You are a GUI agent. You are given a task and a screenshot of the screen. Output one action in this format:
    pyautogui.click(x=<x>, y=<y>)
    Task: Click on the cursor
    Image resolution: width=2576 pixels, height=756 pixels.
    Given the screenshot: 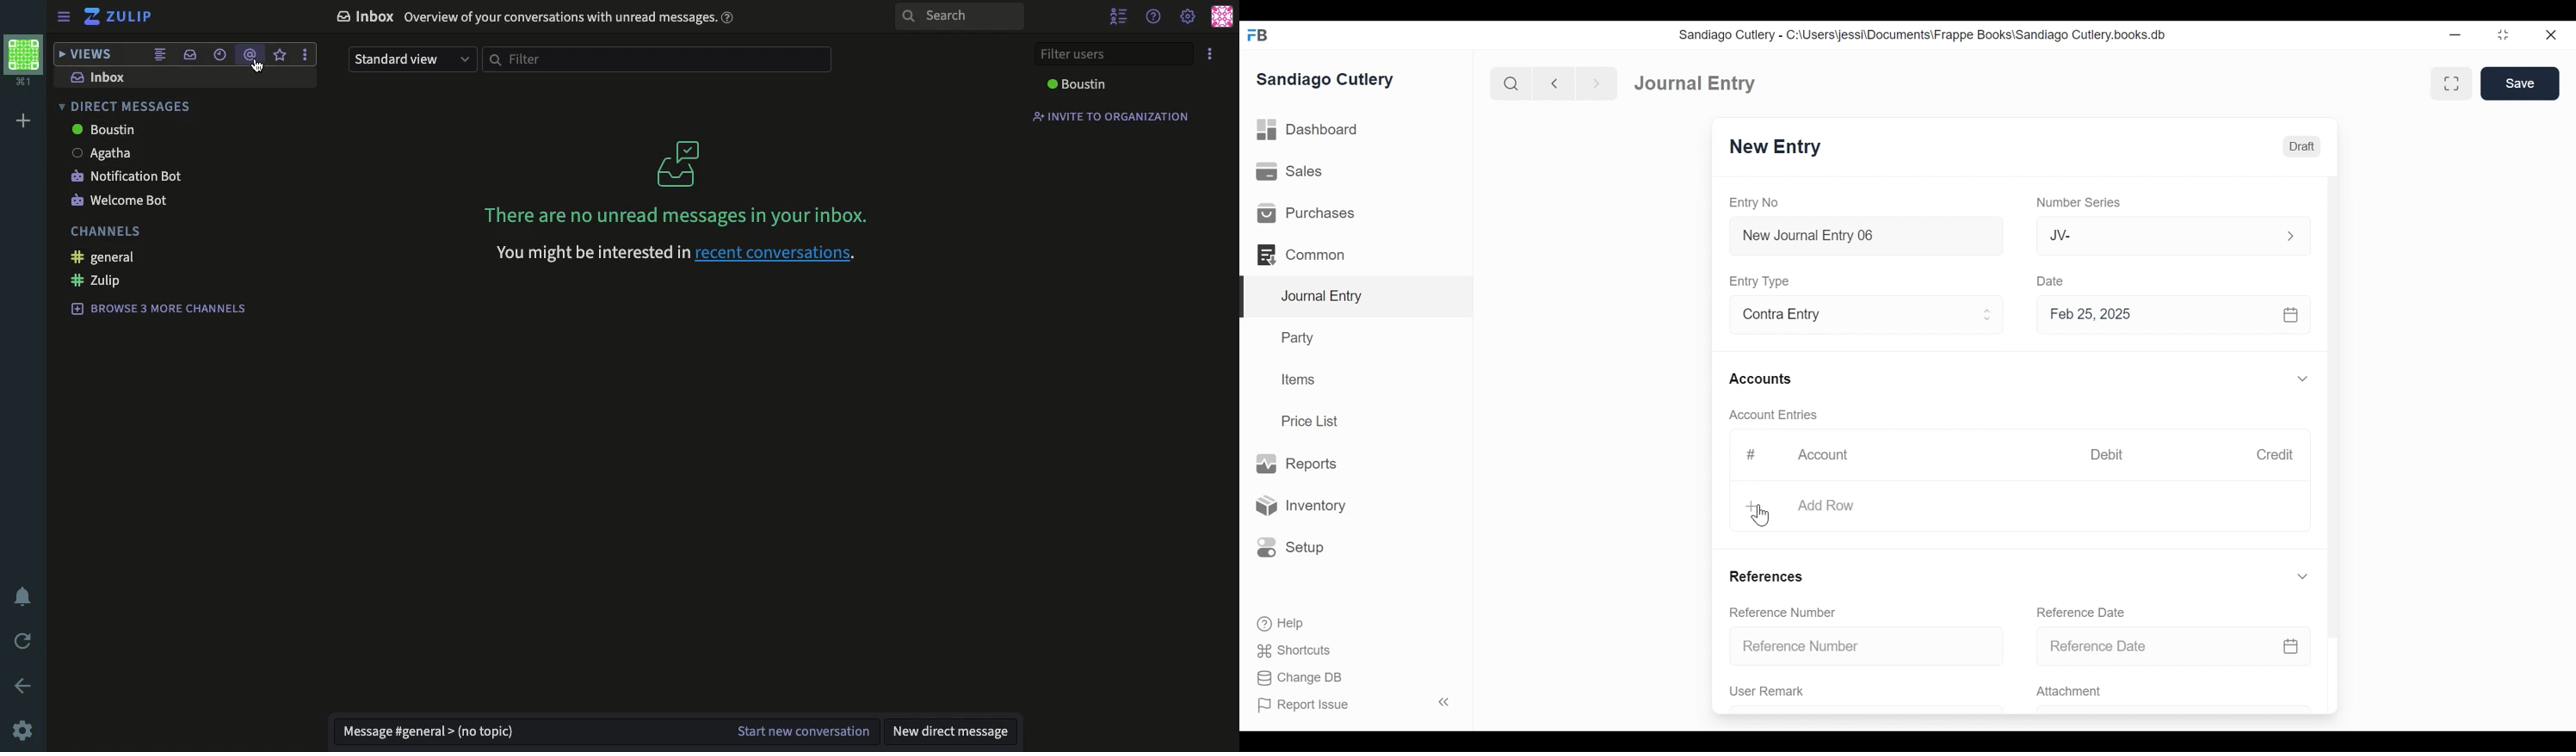 What is the action you would take?
    pyautogui.click(x=261, y=65)
    